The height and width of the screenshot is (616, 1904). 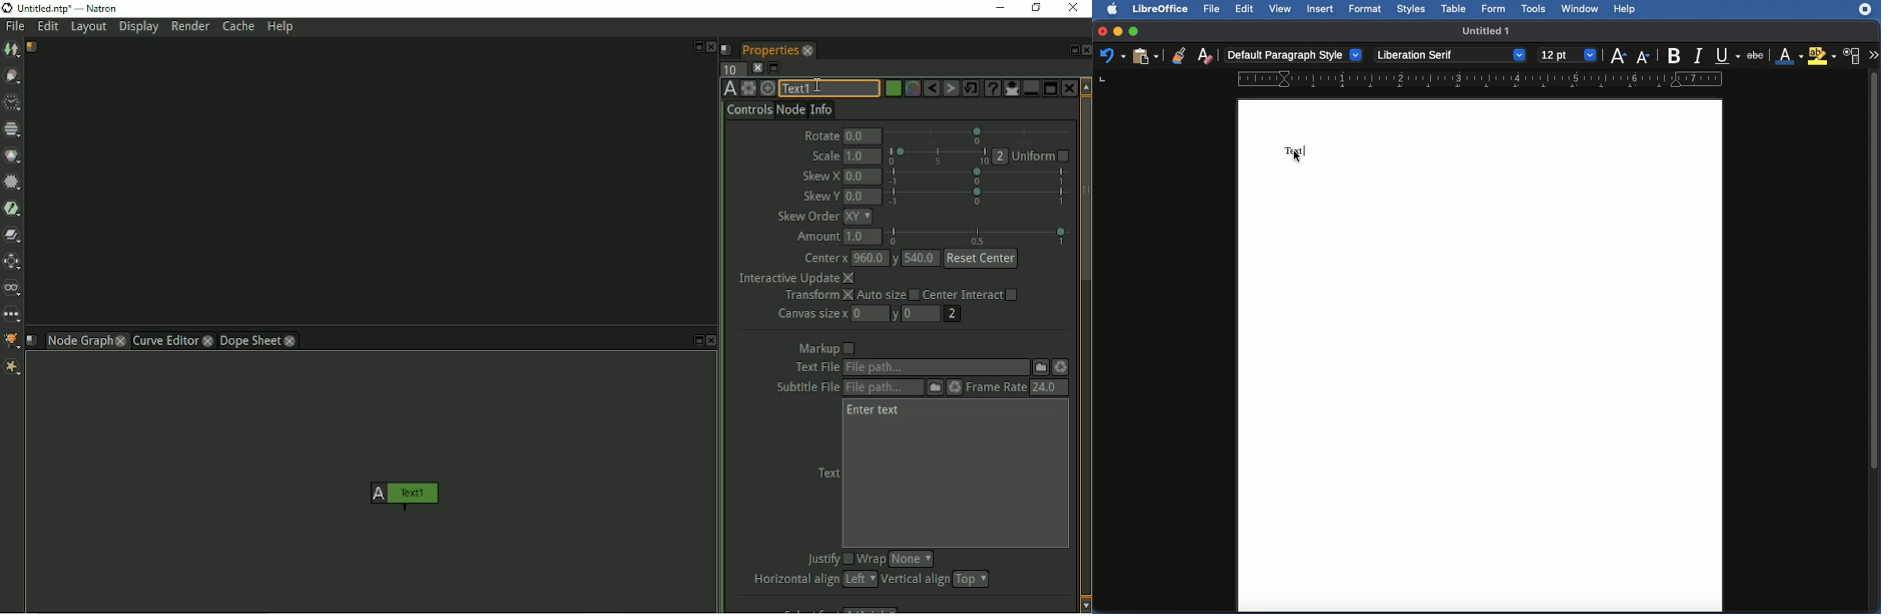 I want to click on View, so click(x=1282, y=9).